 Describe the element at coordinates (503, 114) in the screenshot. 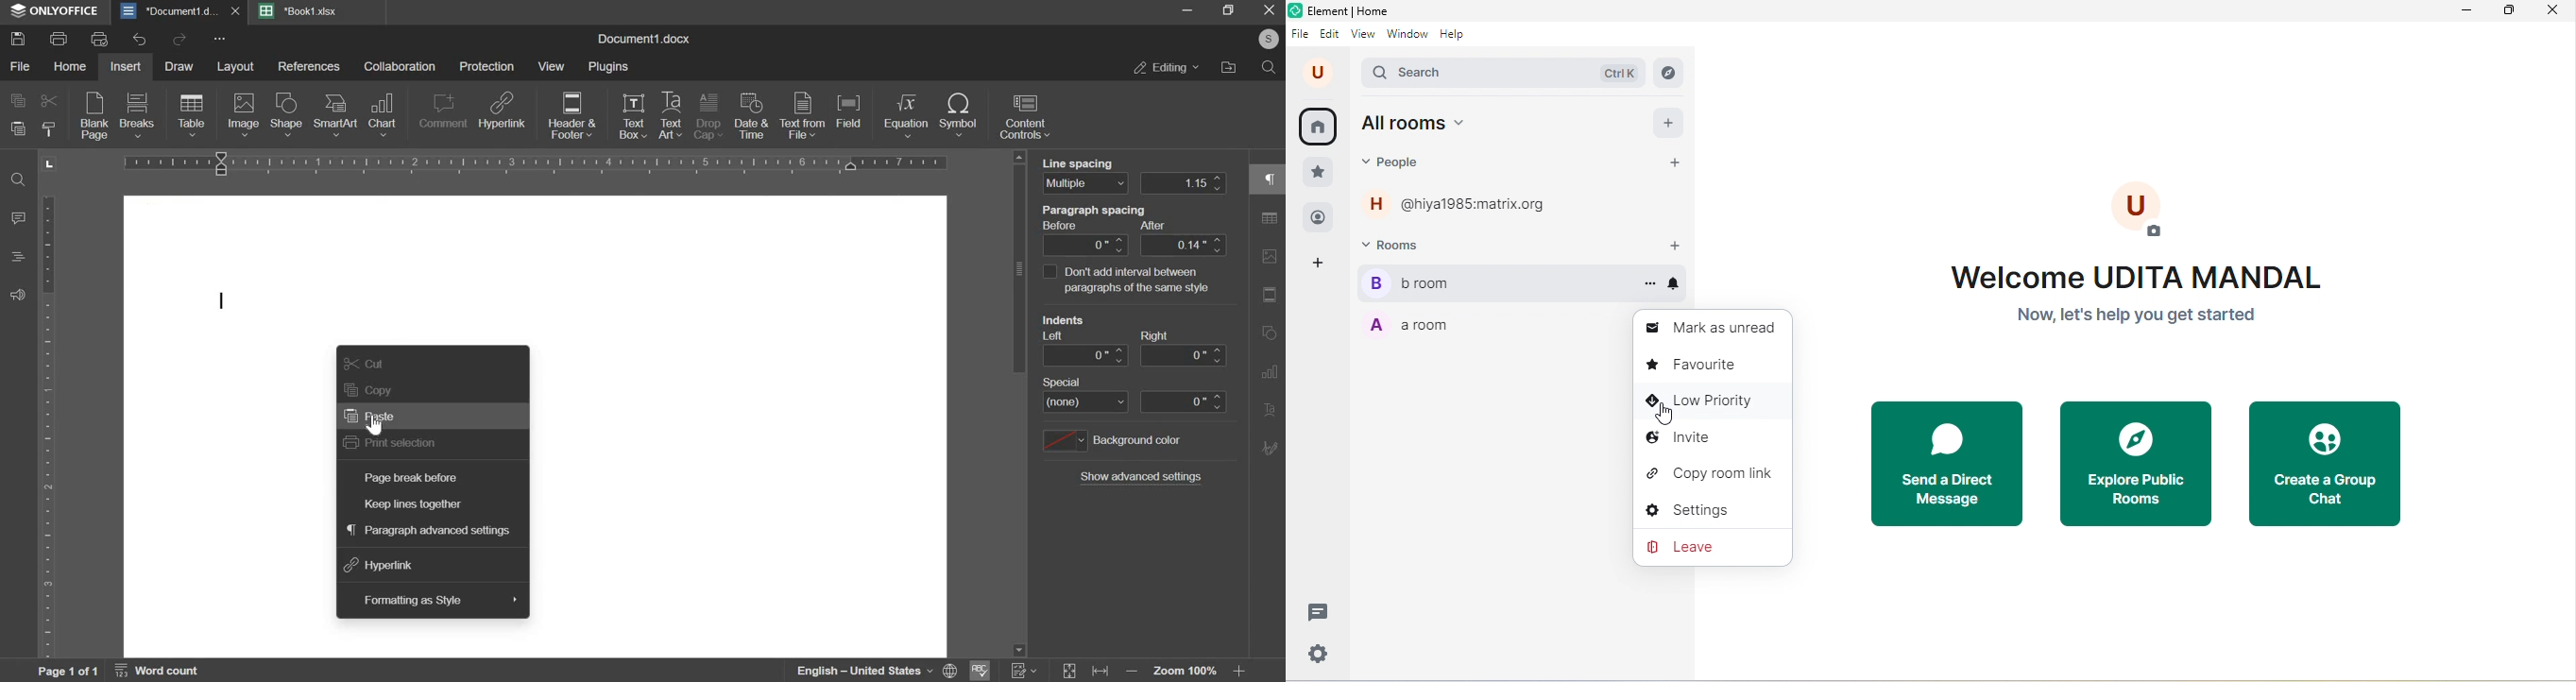

I see `hyperlink` at that location.